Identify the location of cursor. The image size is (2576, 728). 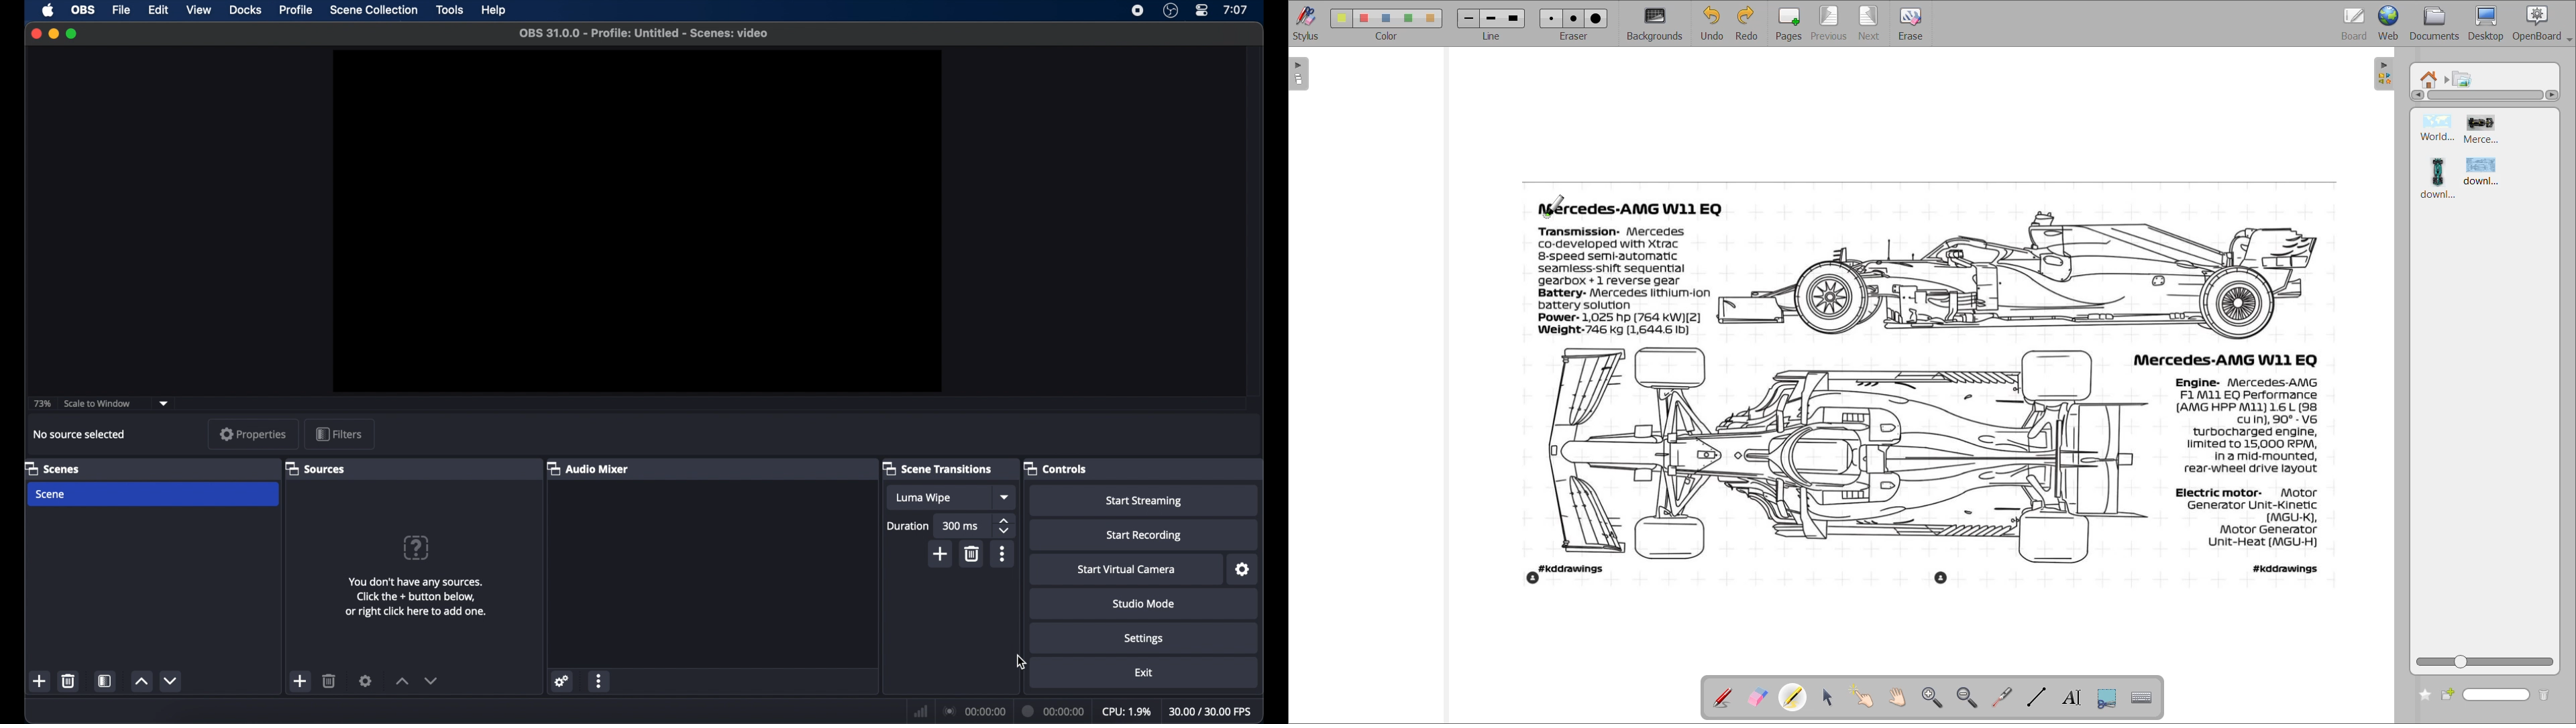
(1021, 663).